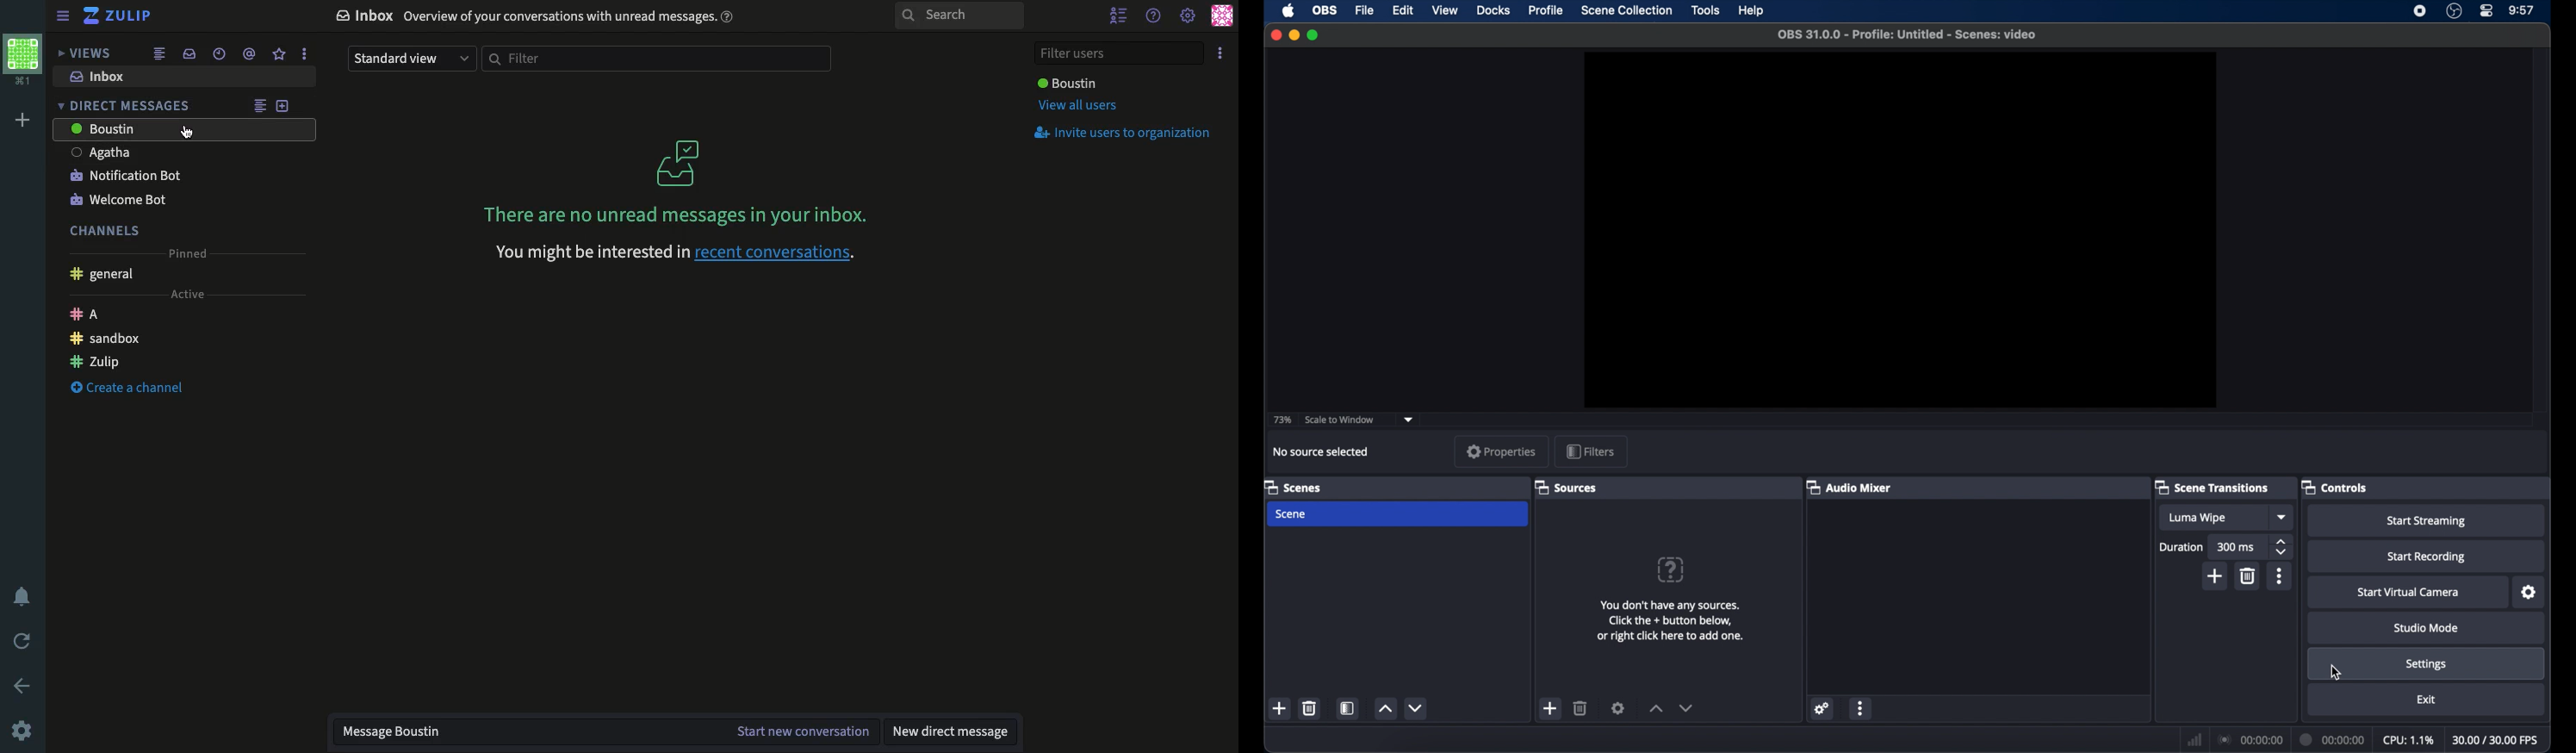 The height and width of the screenshot is (756, 2576). I want to click on audio mixer, so click(1850, 487).